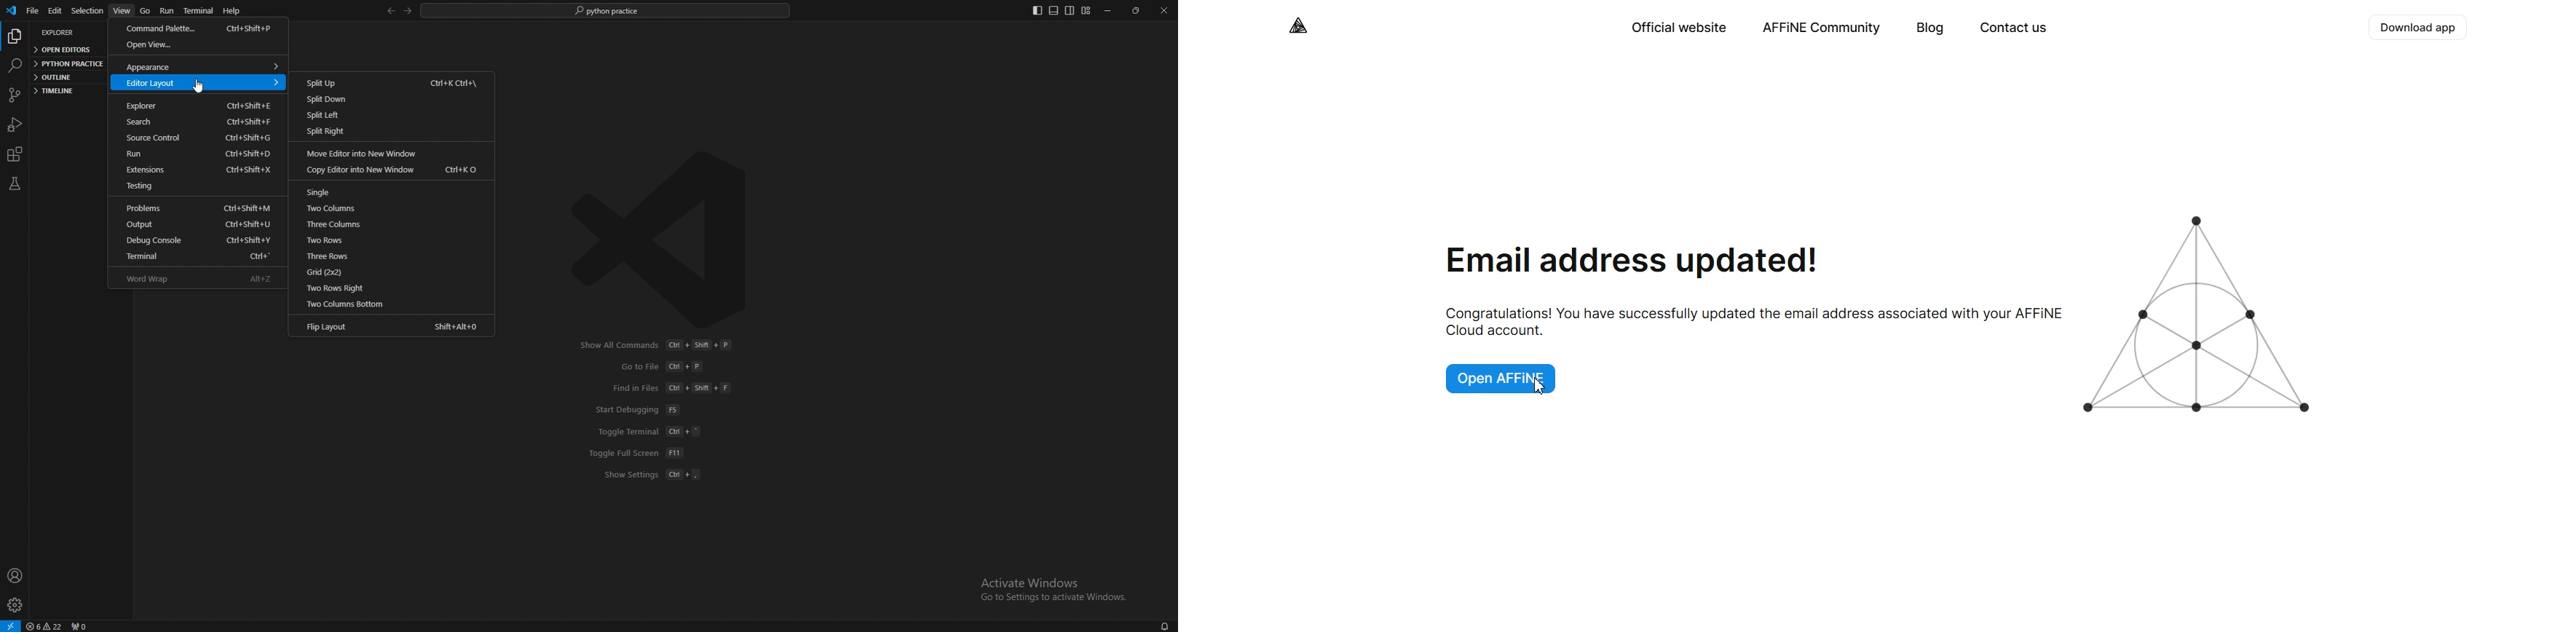 Image resolution: width=2576 pixels, height=644 pixels. What do you see at coordinates (14, 184) in the screenshot?
I see `testing` at bounding box center [14, 184].